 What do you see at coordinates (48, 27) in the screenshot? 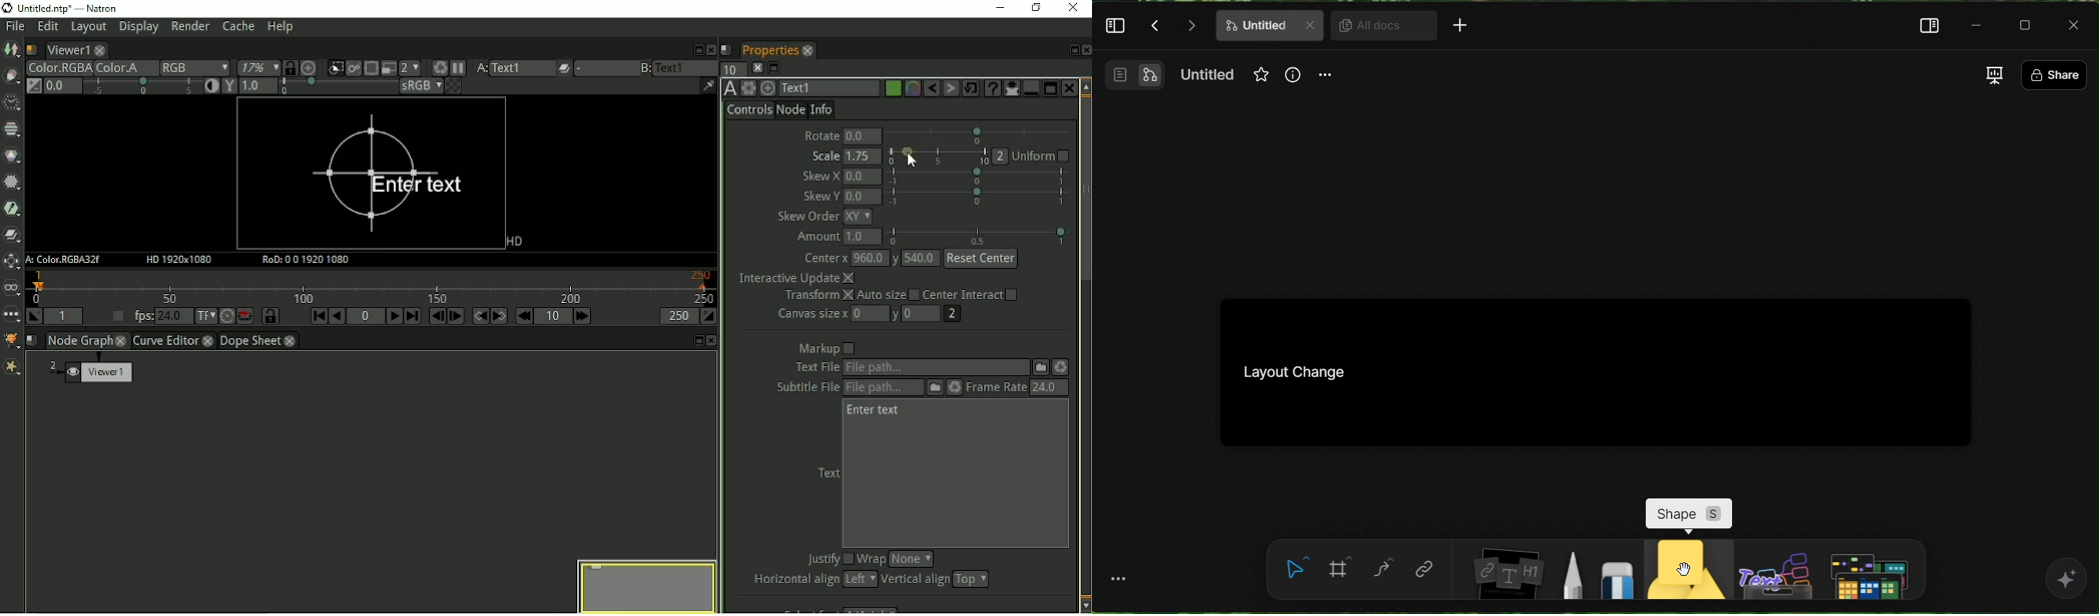
I see `Edit` at bounding box center [48, 27].